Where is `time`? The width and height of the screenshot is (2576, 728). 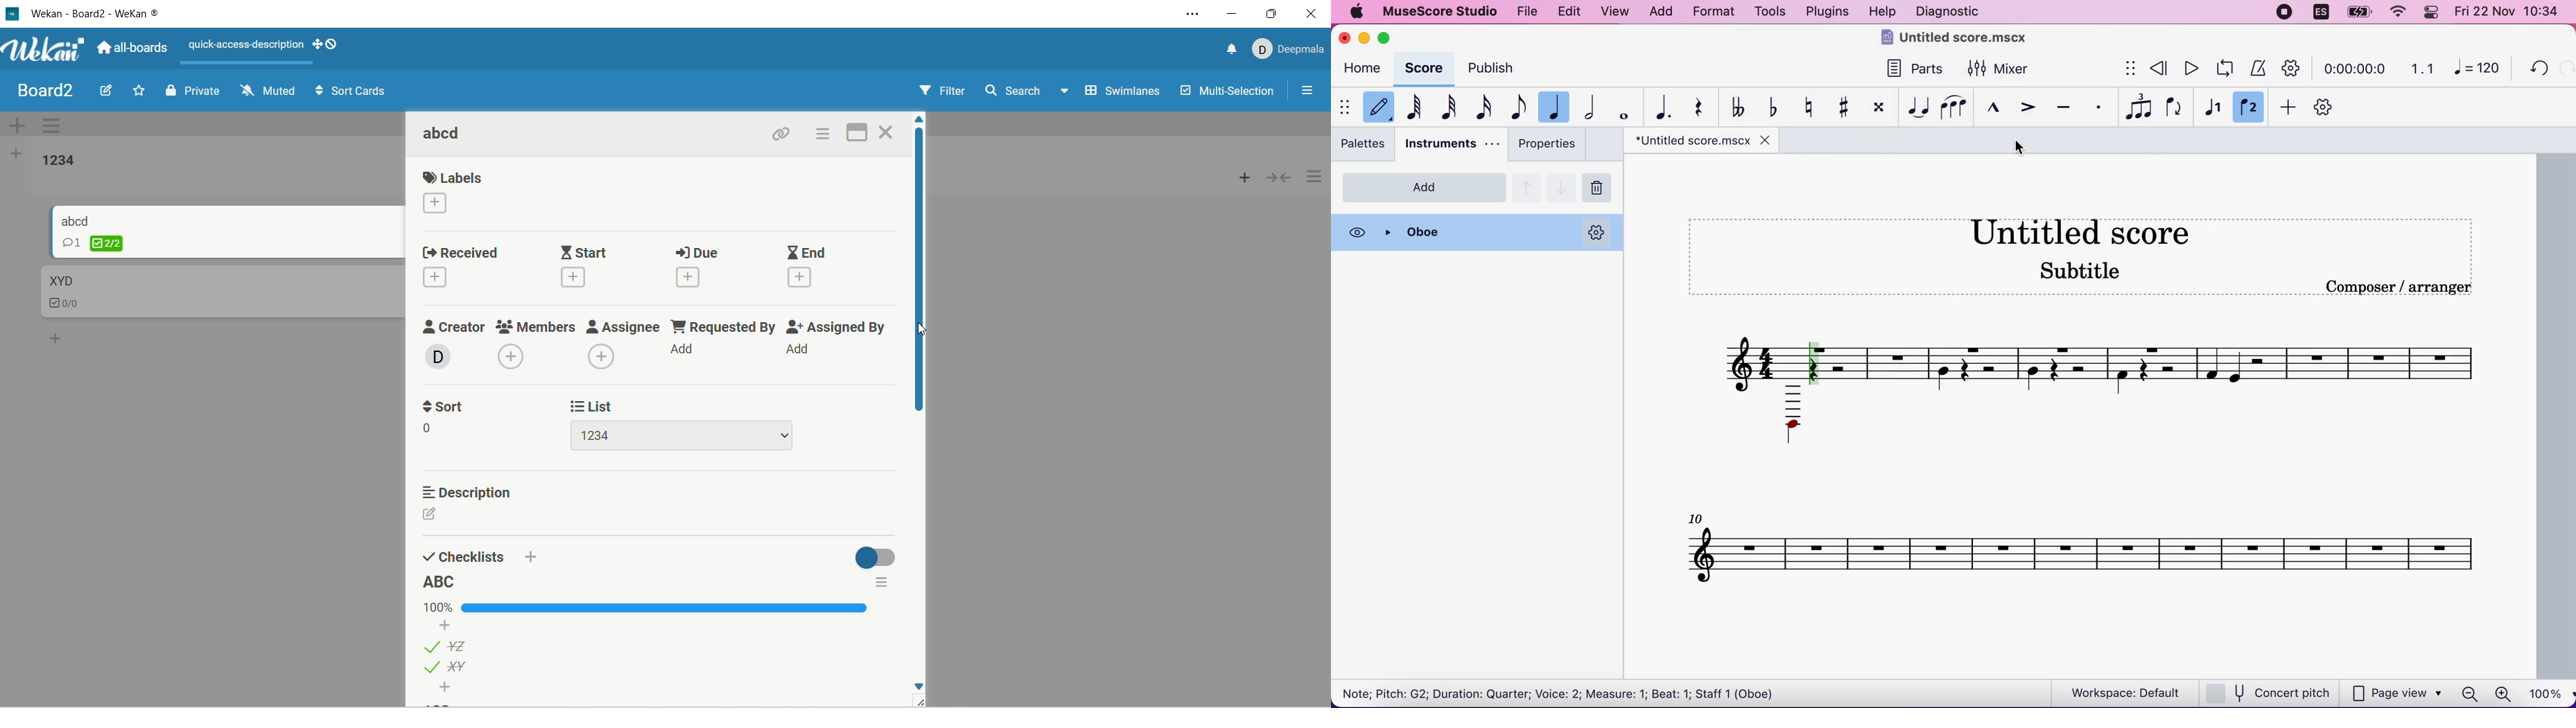
time is located at coordinates (2353, 67).